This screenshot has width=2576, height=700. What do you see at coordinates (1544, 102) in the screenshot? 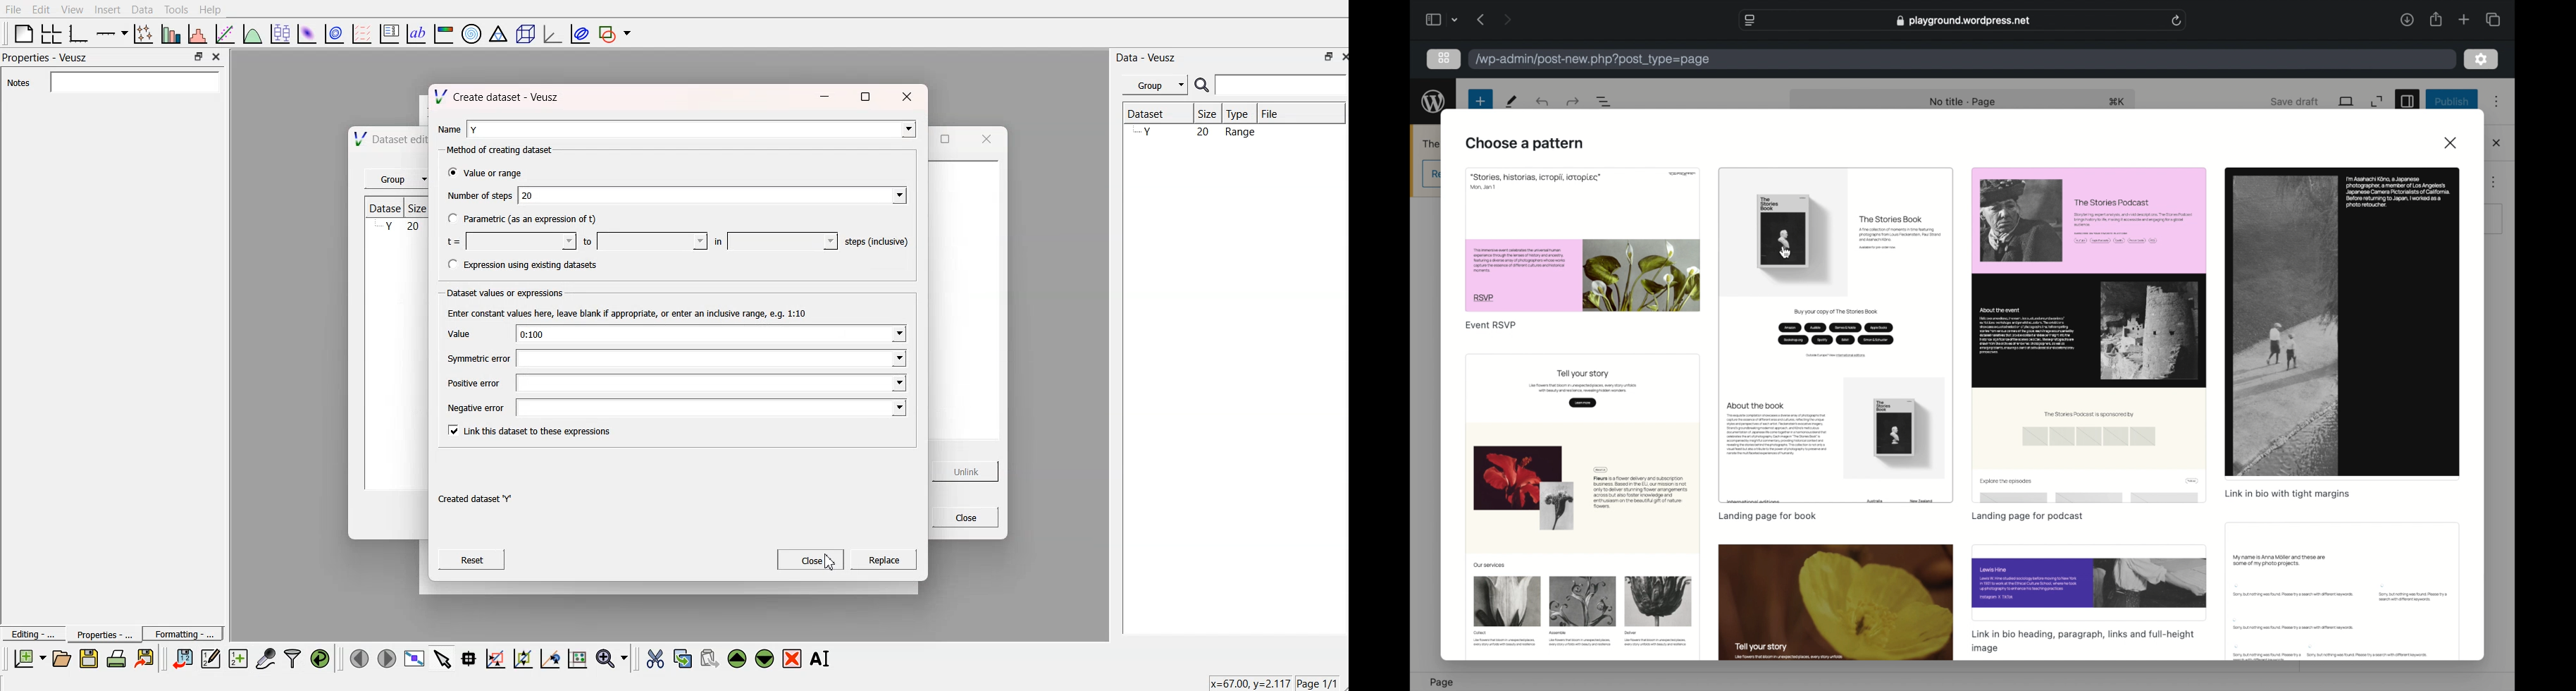
I see `redo` at bounding box center [1544, 102].